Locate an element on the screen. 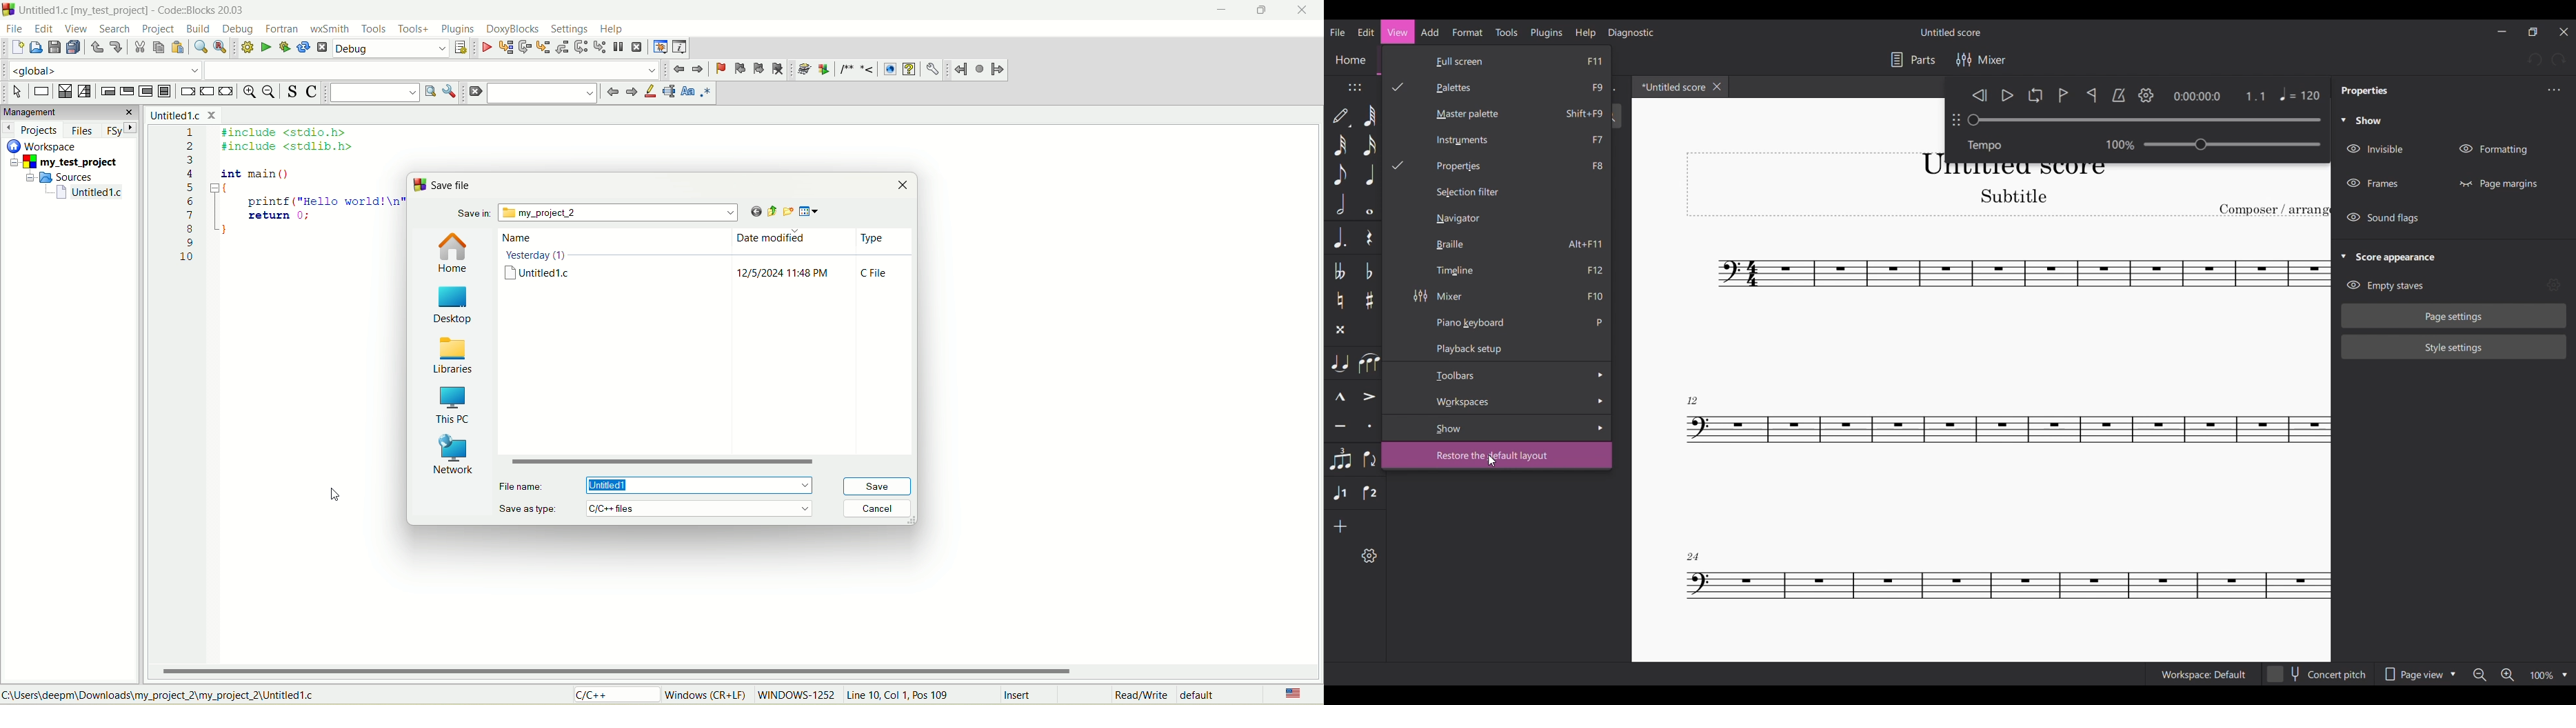 The image size is (2576, 728). Timeline      F12 is located at coordinates (1510, 272).